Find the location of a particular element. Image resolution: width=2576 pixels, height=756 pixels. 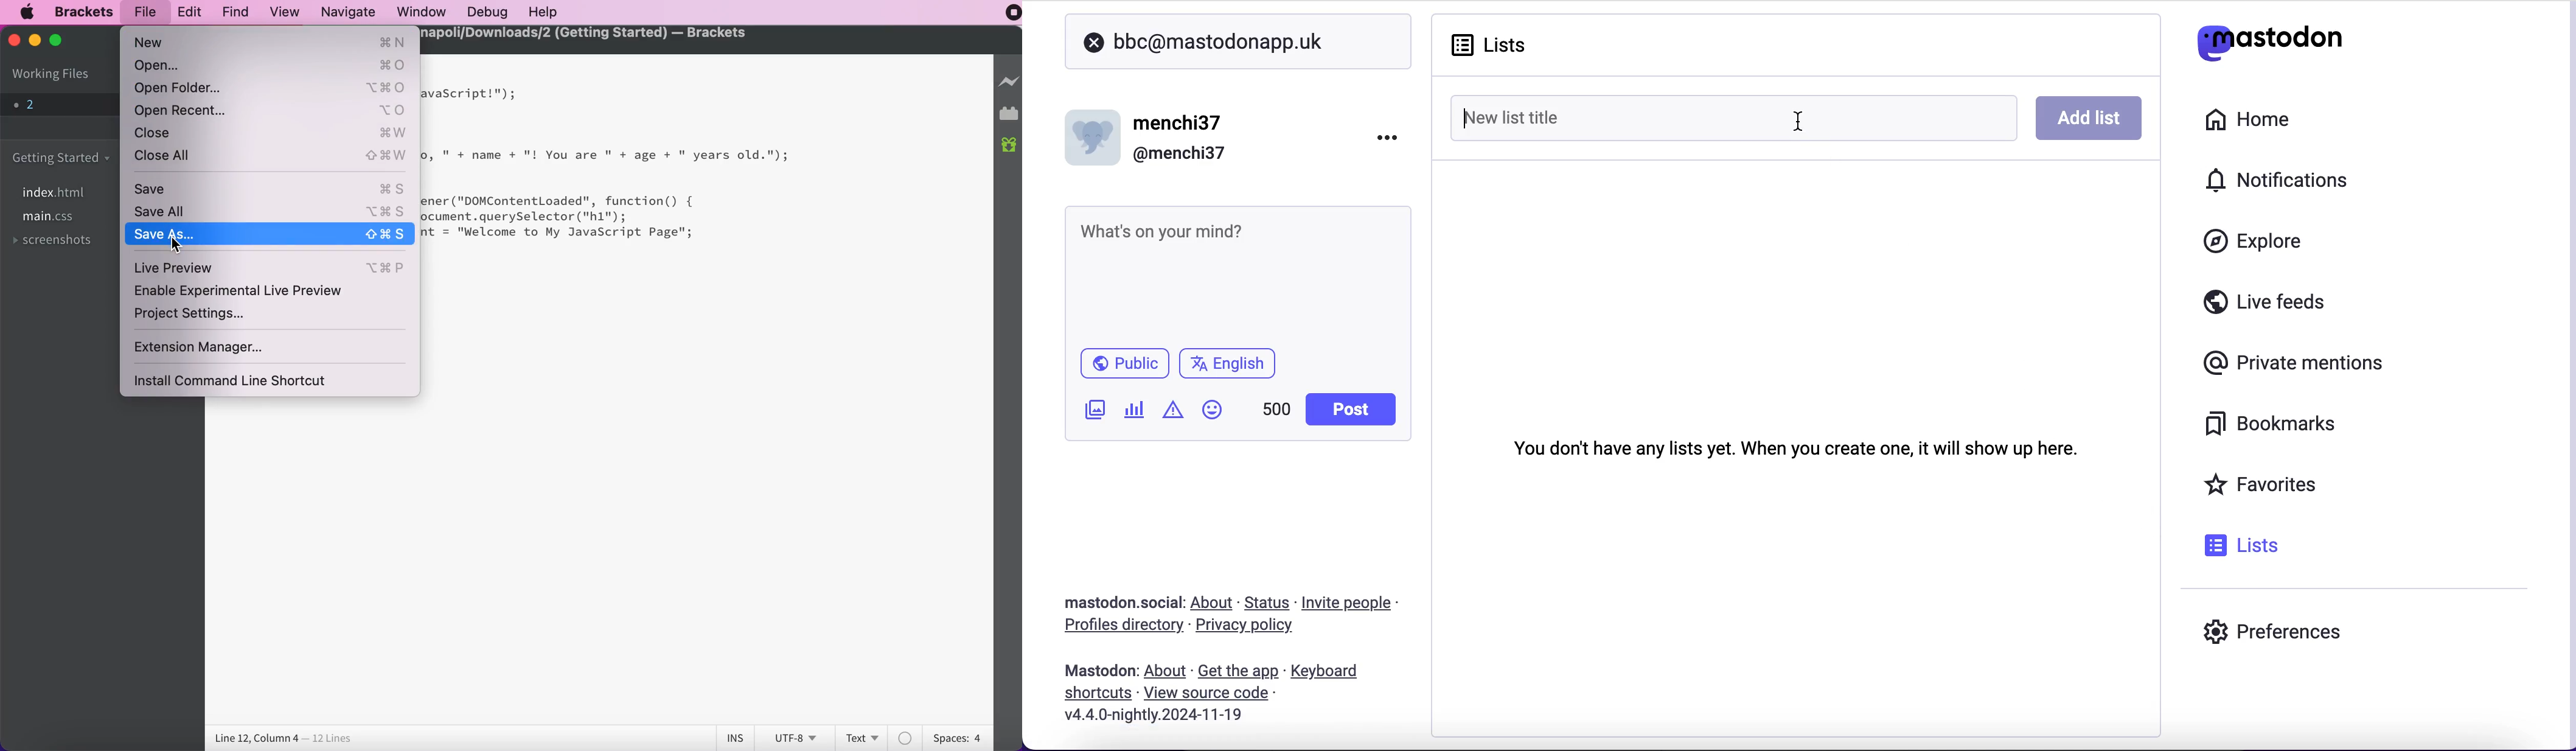

cursor is located at coordinates (175, 245).